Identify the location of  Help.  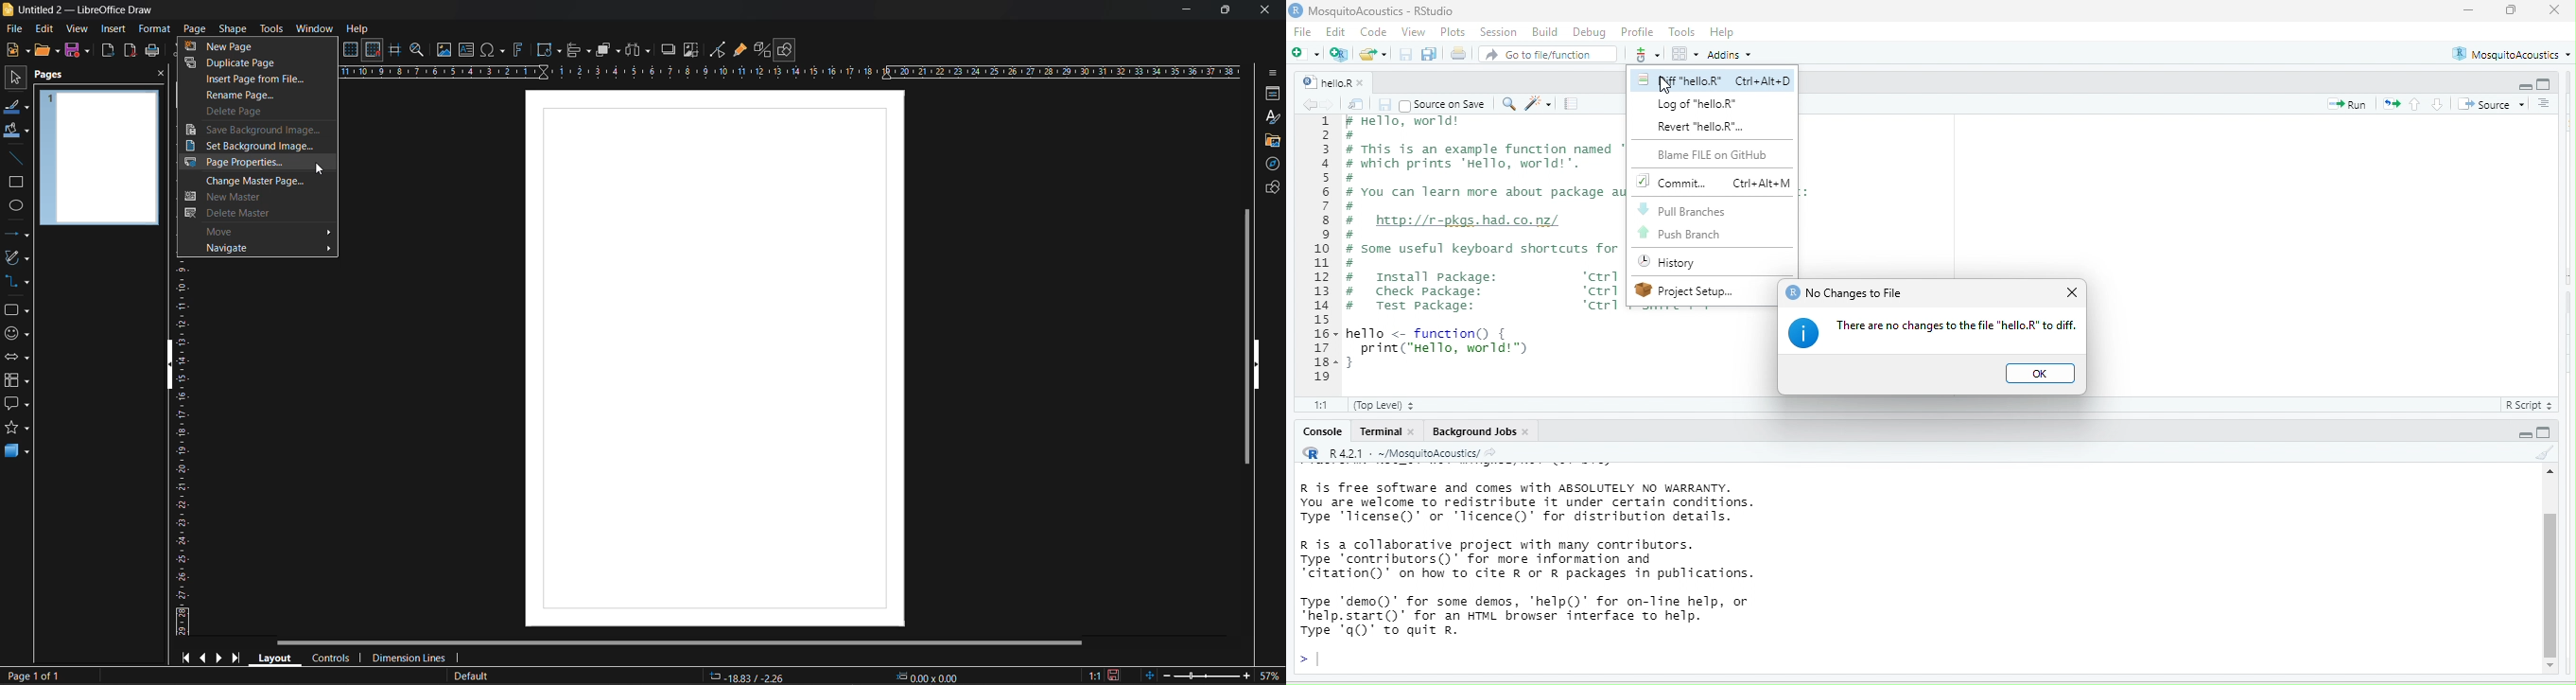
(1724, 32).